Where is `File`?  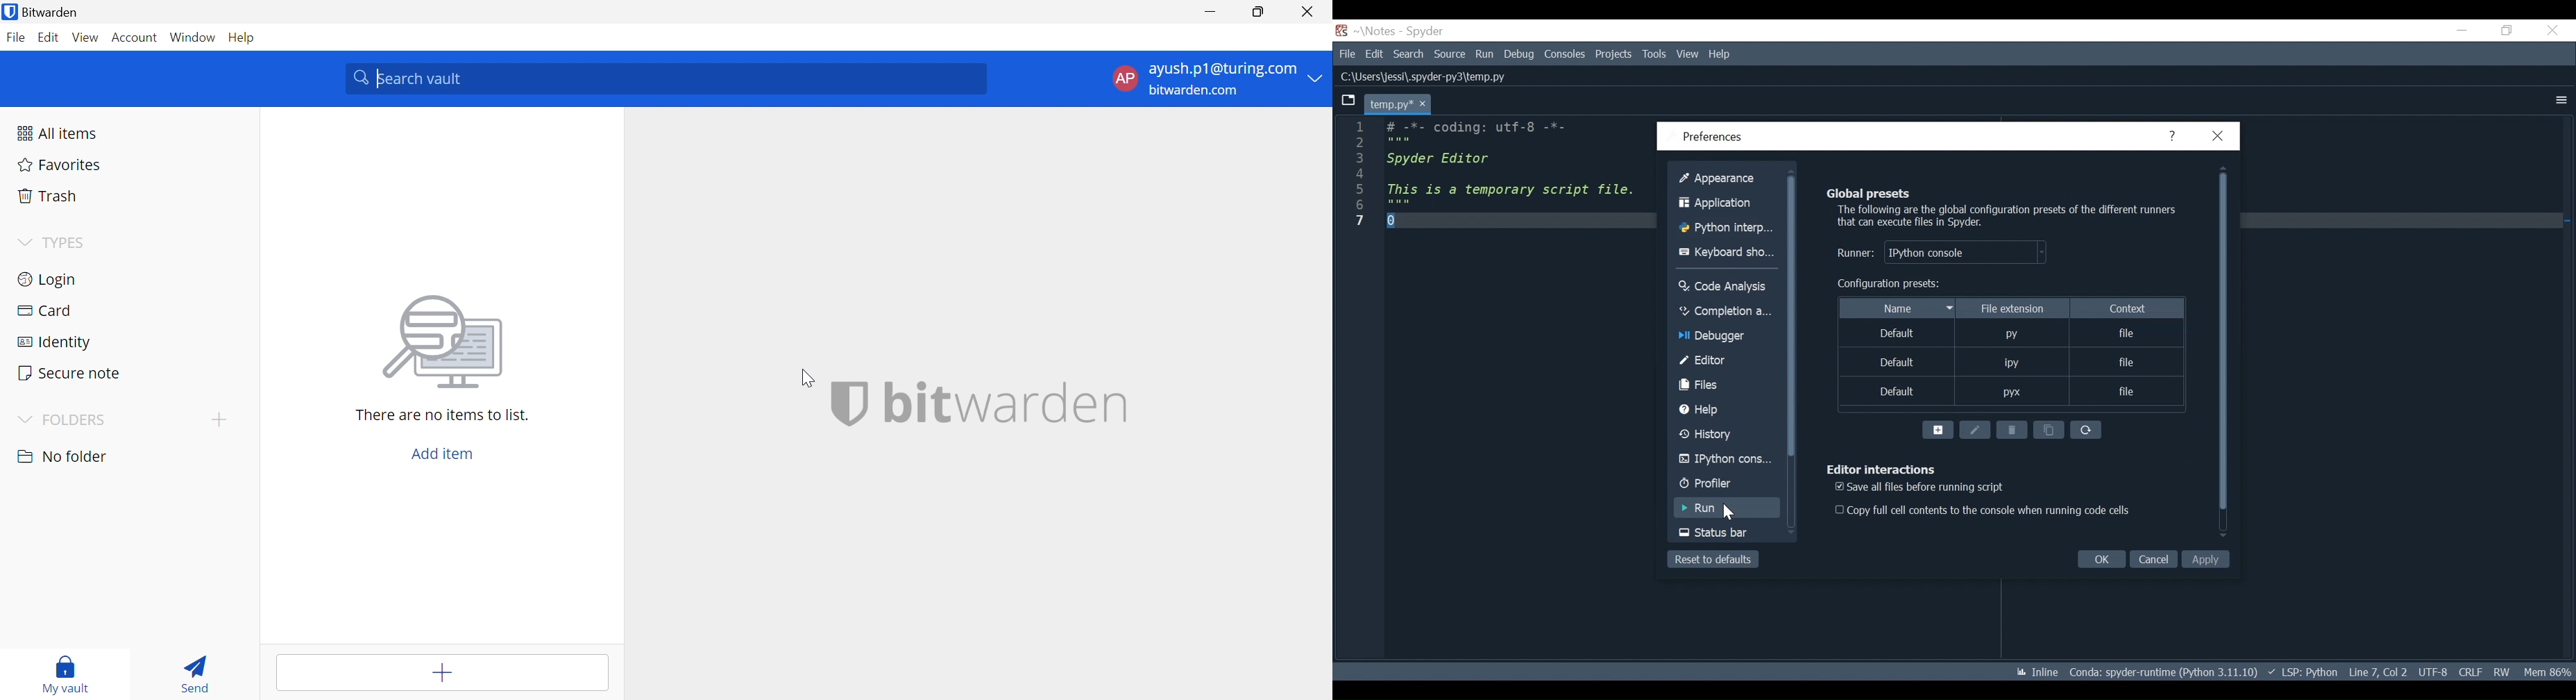
File is located at coordinates (2130, 393).